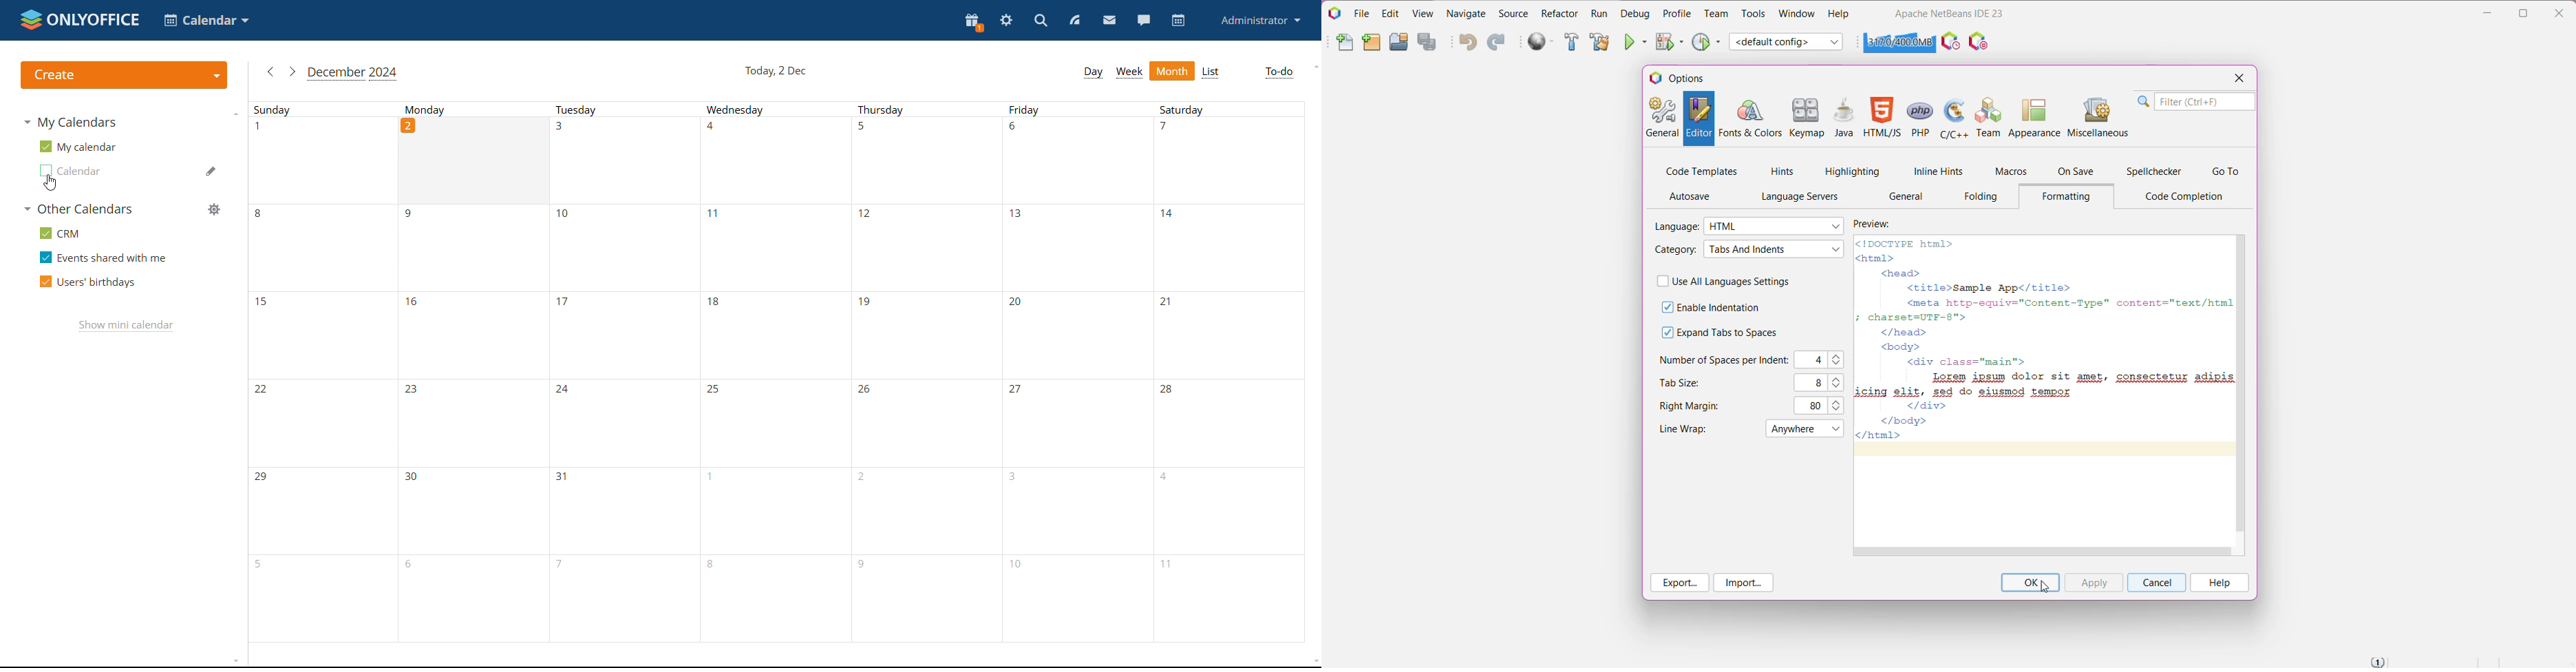 Image resolution: width=2576 pixels, height=672 pixels. Describe the element at coordinates (2010, 173) in the screenshot. I see `Macros` at that location.